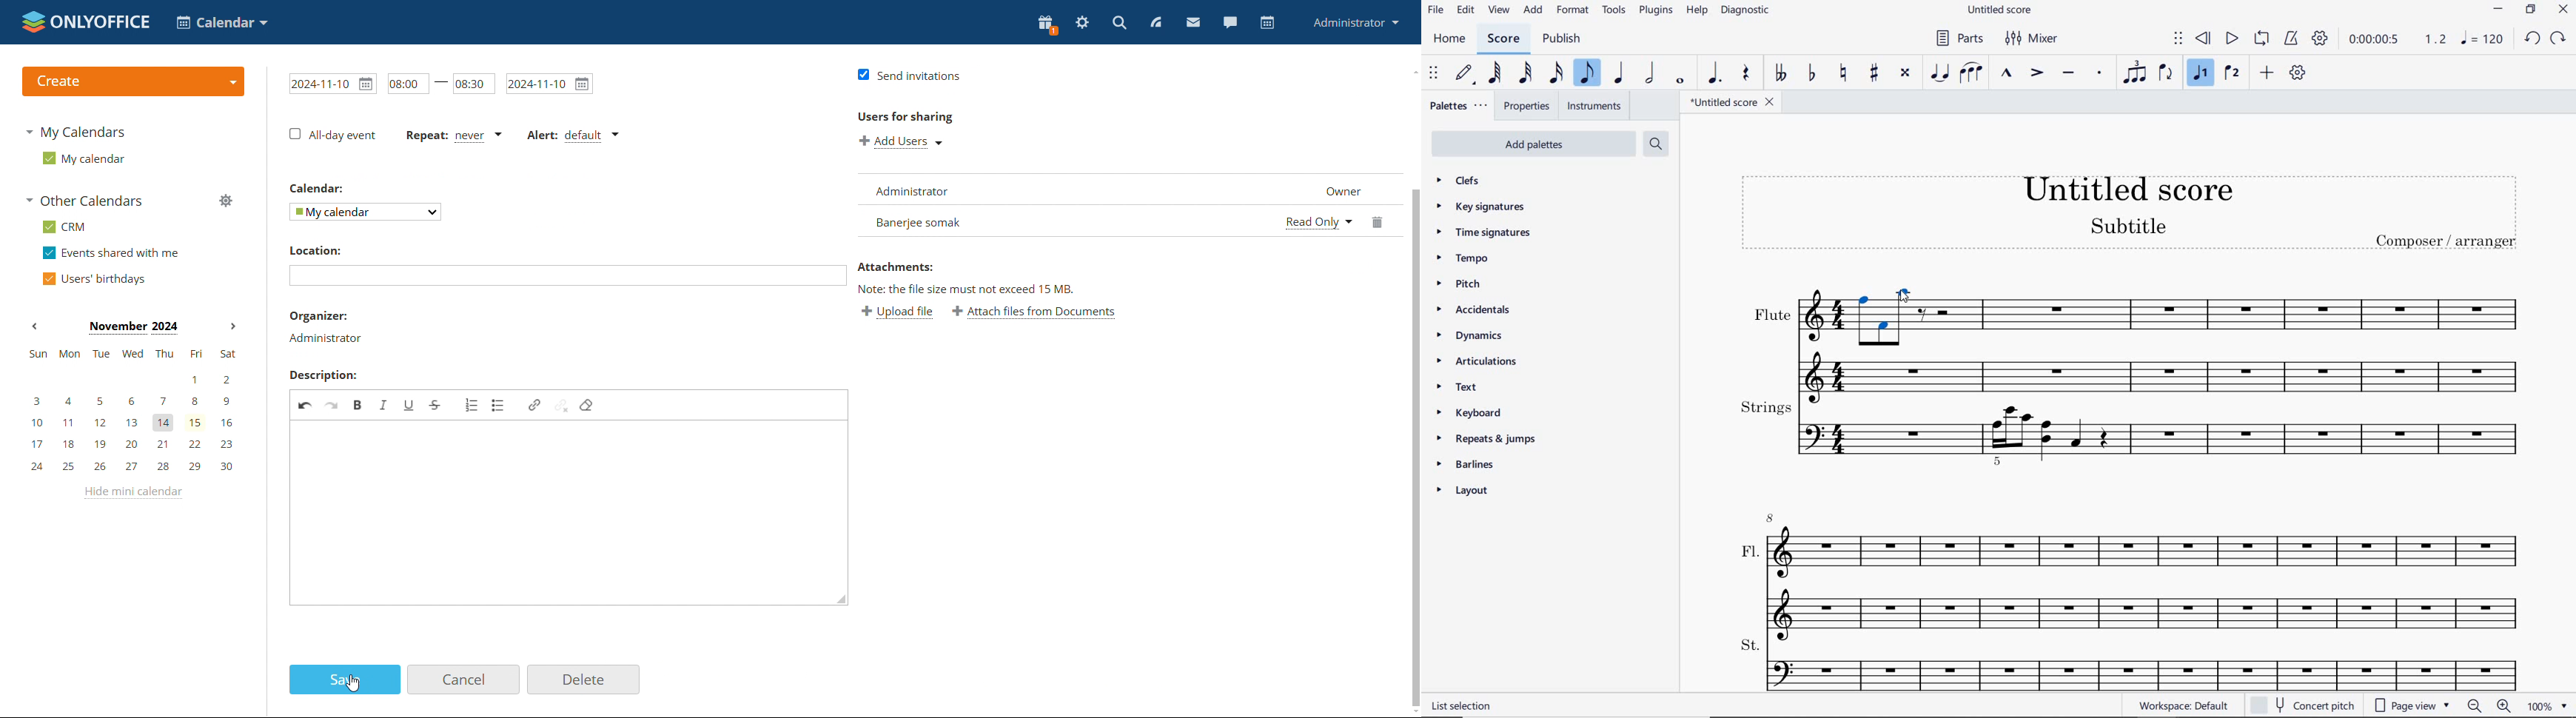 The width and height of the screenshot is (2576, 728). I want to click on delete, so click(584, 680).